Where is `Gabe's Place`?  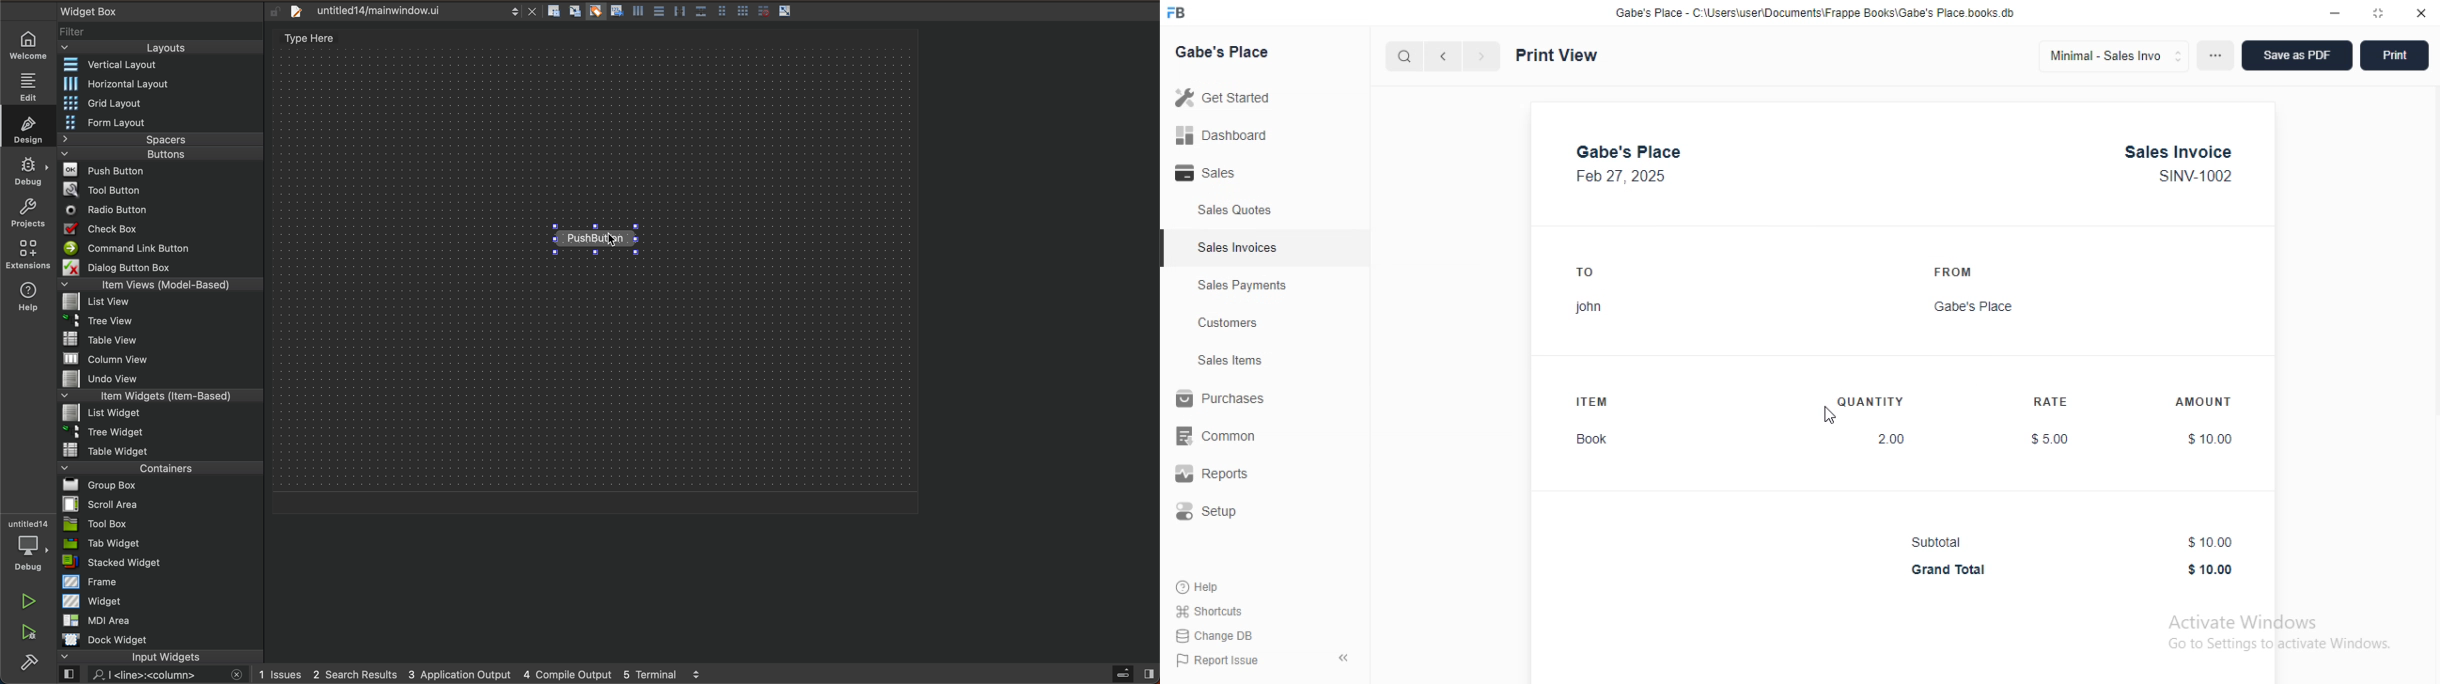 Gabe's Place is located at coordinates (1974, 307).